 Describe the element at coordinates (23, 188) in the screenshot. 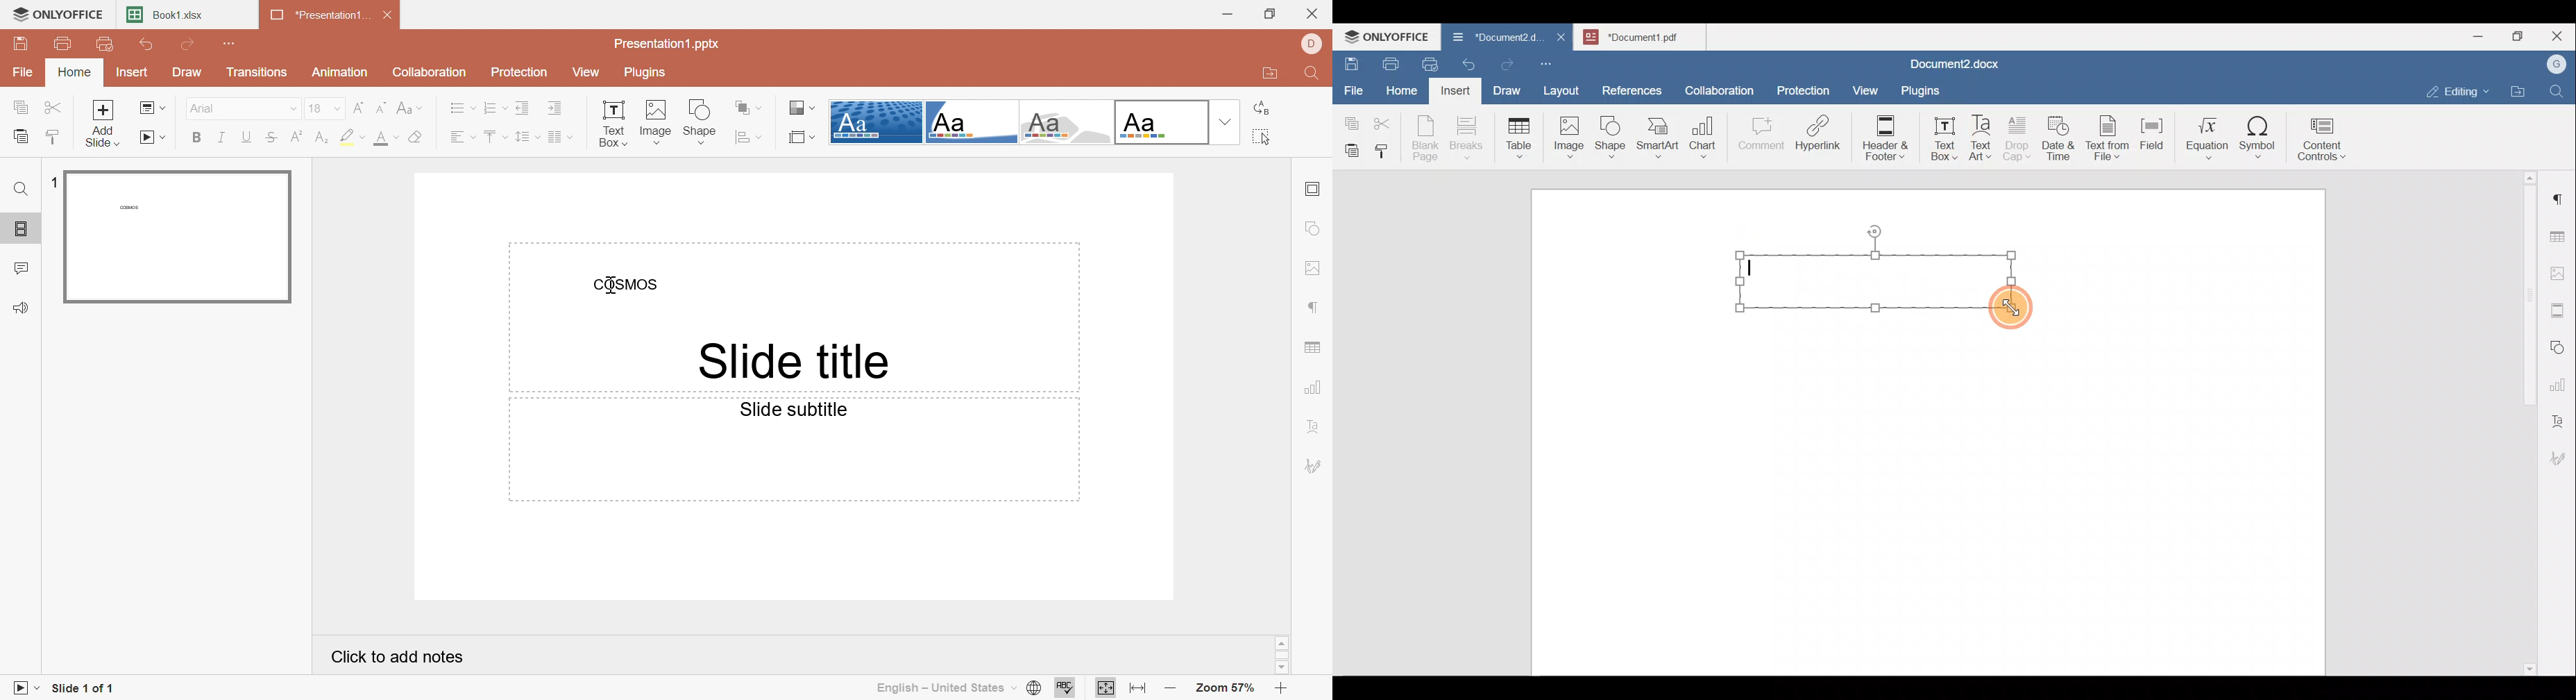

I see `Find` at that location.